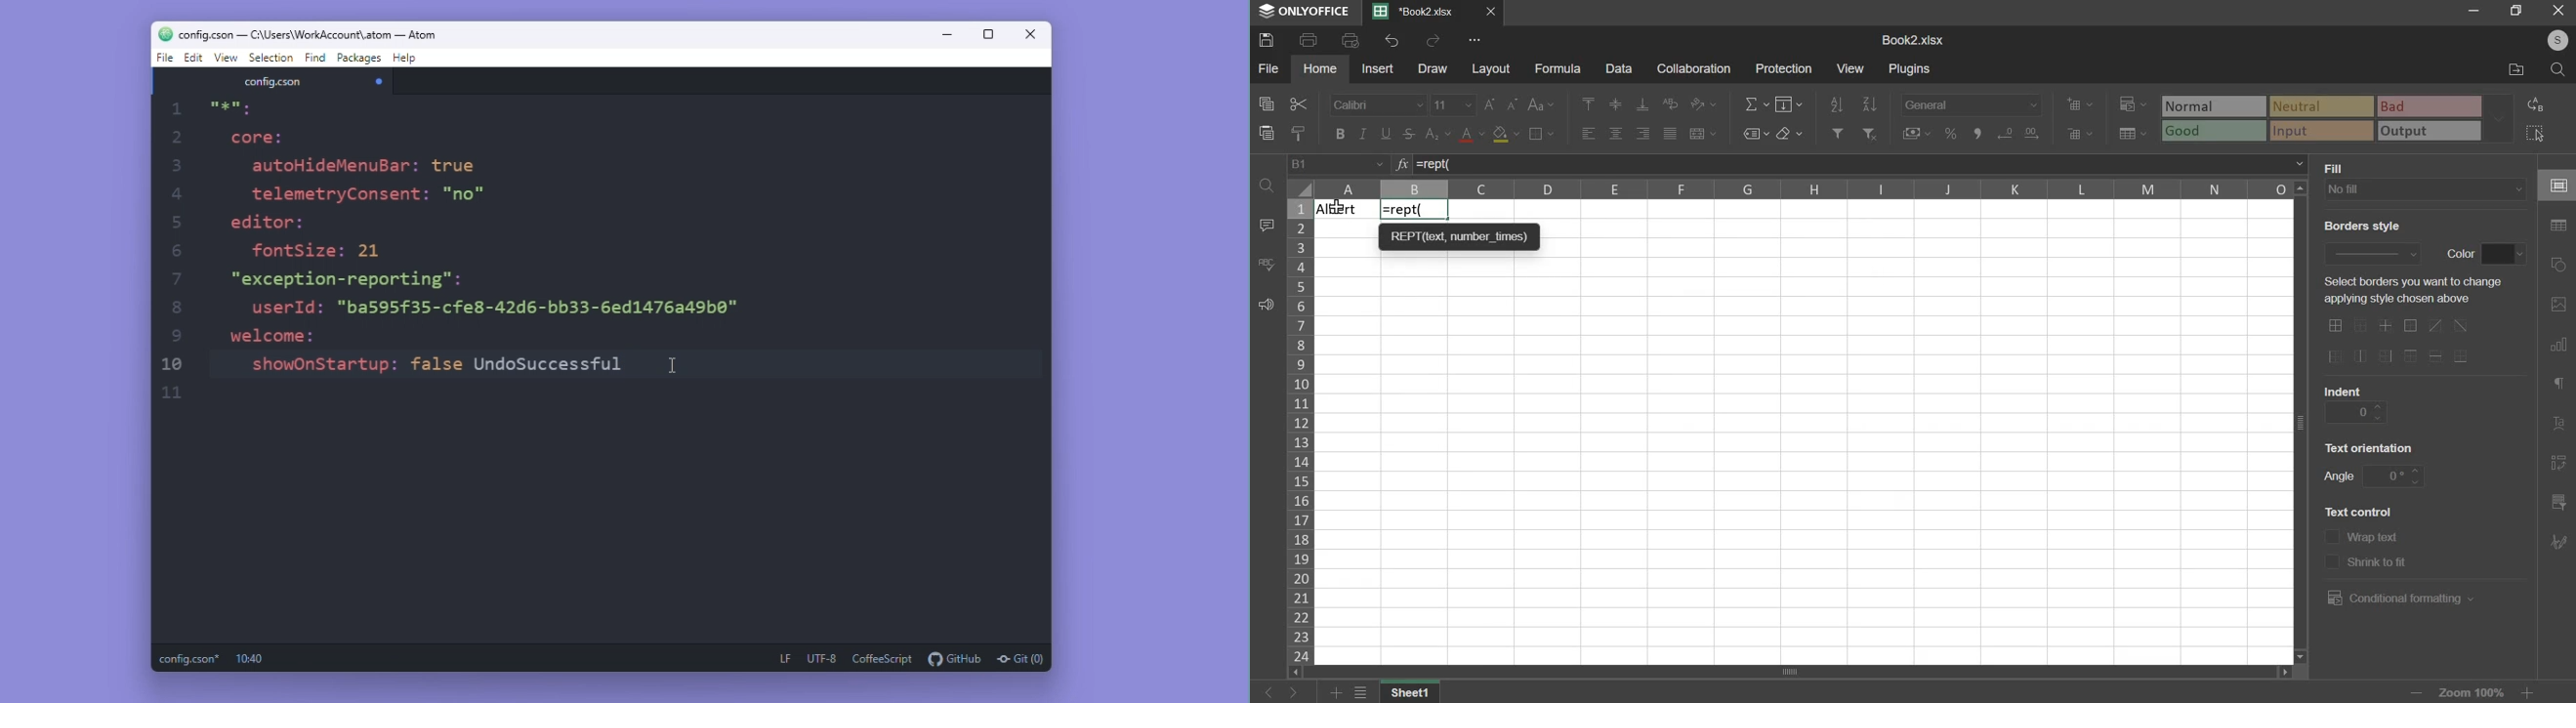 The height and width of the screenshot is (728, 2576). Describe the element at coordinates (2412, 290) in the screenshot. I see `SELECT BORDERS YOU WANT TO CHANGE APPLYING STYLE CHOSEN ABOVE` at that location.